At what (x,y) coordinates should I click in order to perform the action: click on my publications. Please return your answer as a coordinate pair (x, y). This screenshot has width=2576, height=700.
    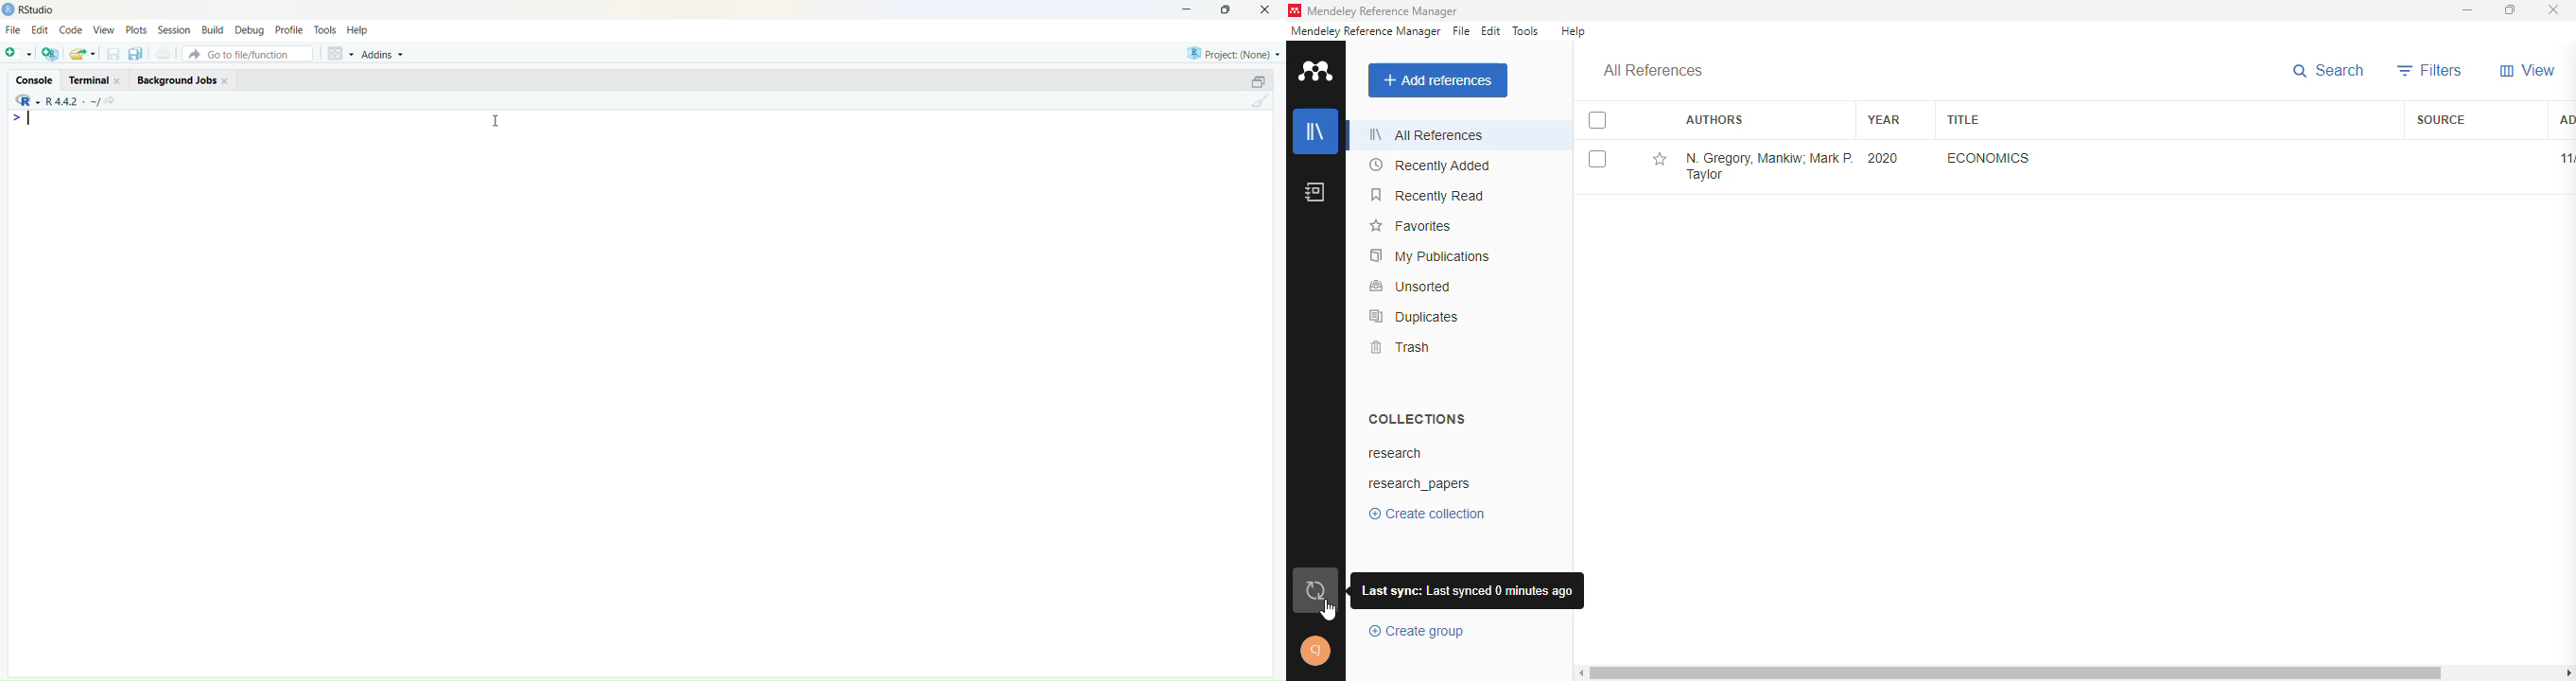
    Looking at the image, I should click on (1430, 254).